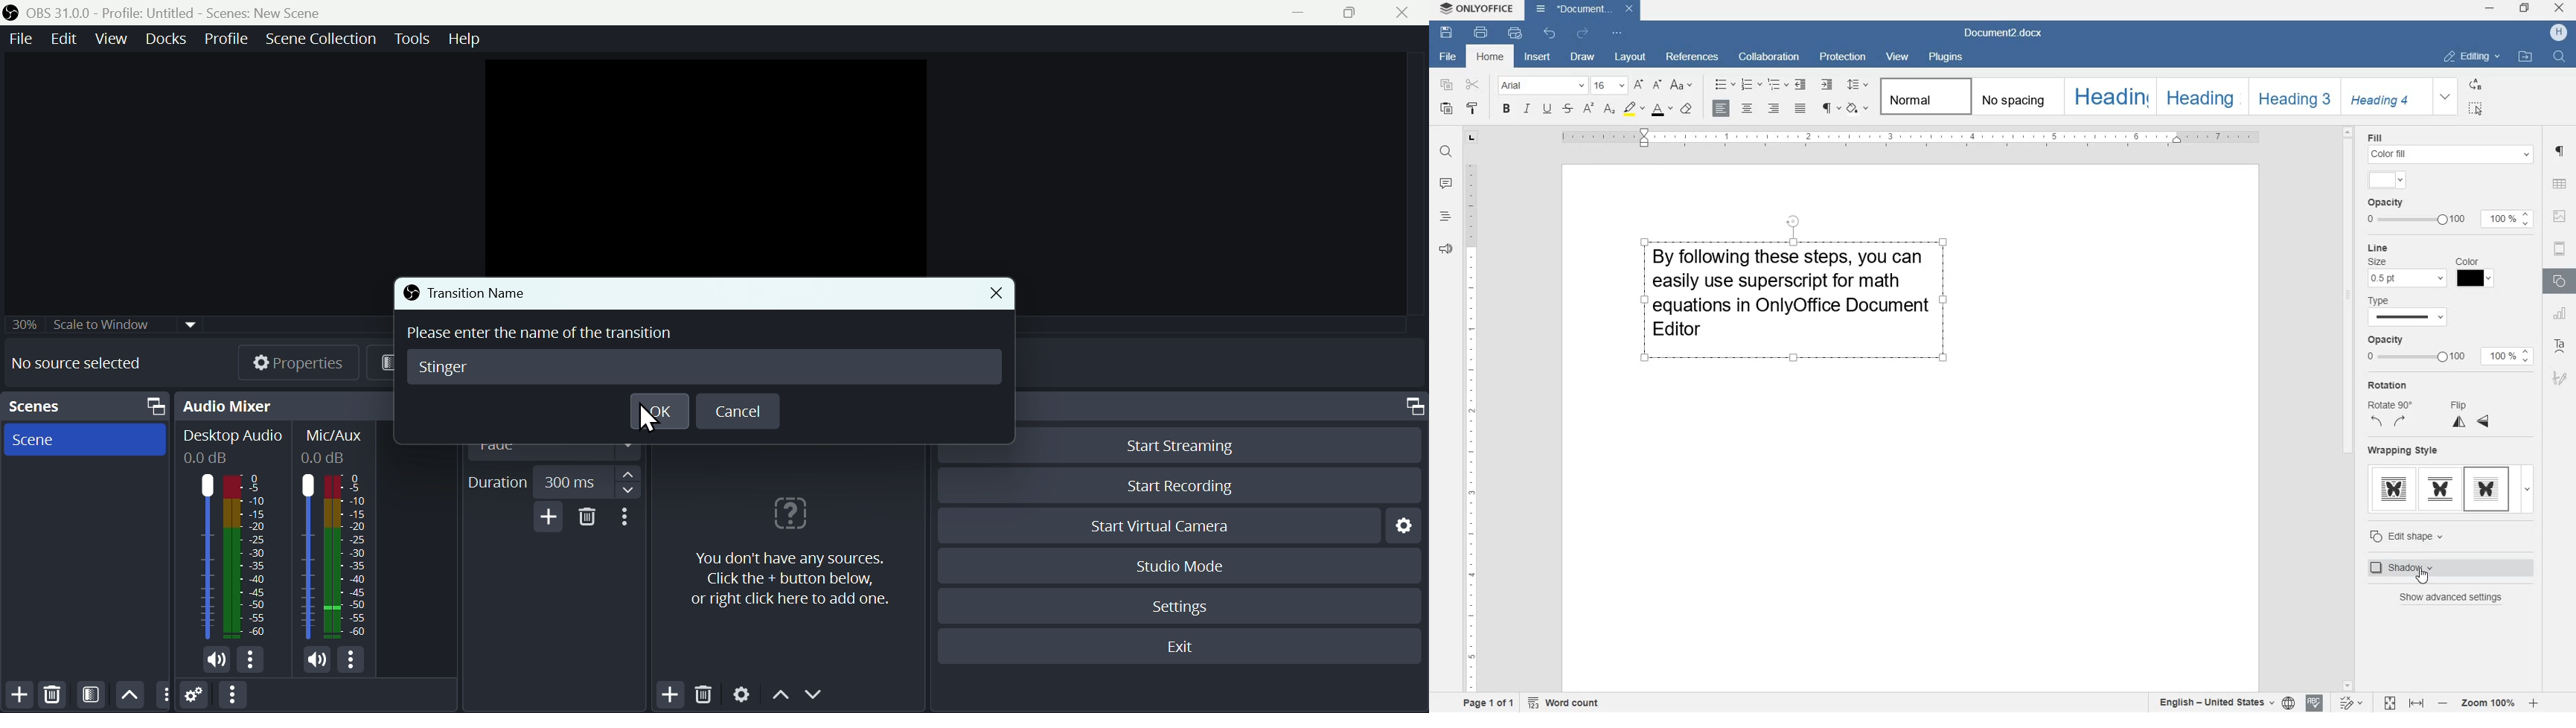  Describe the element at coordinates (549, 517) in the screenshot. I see `add` at that location.